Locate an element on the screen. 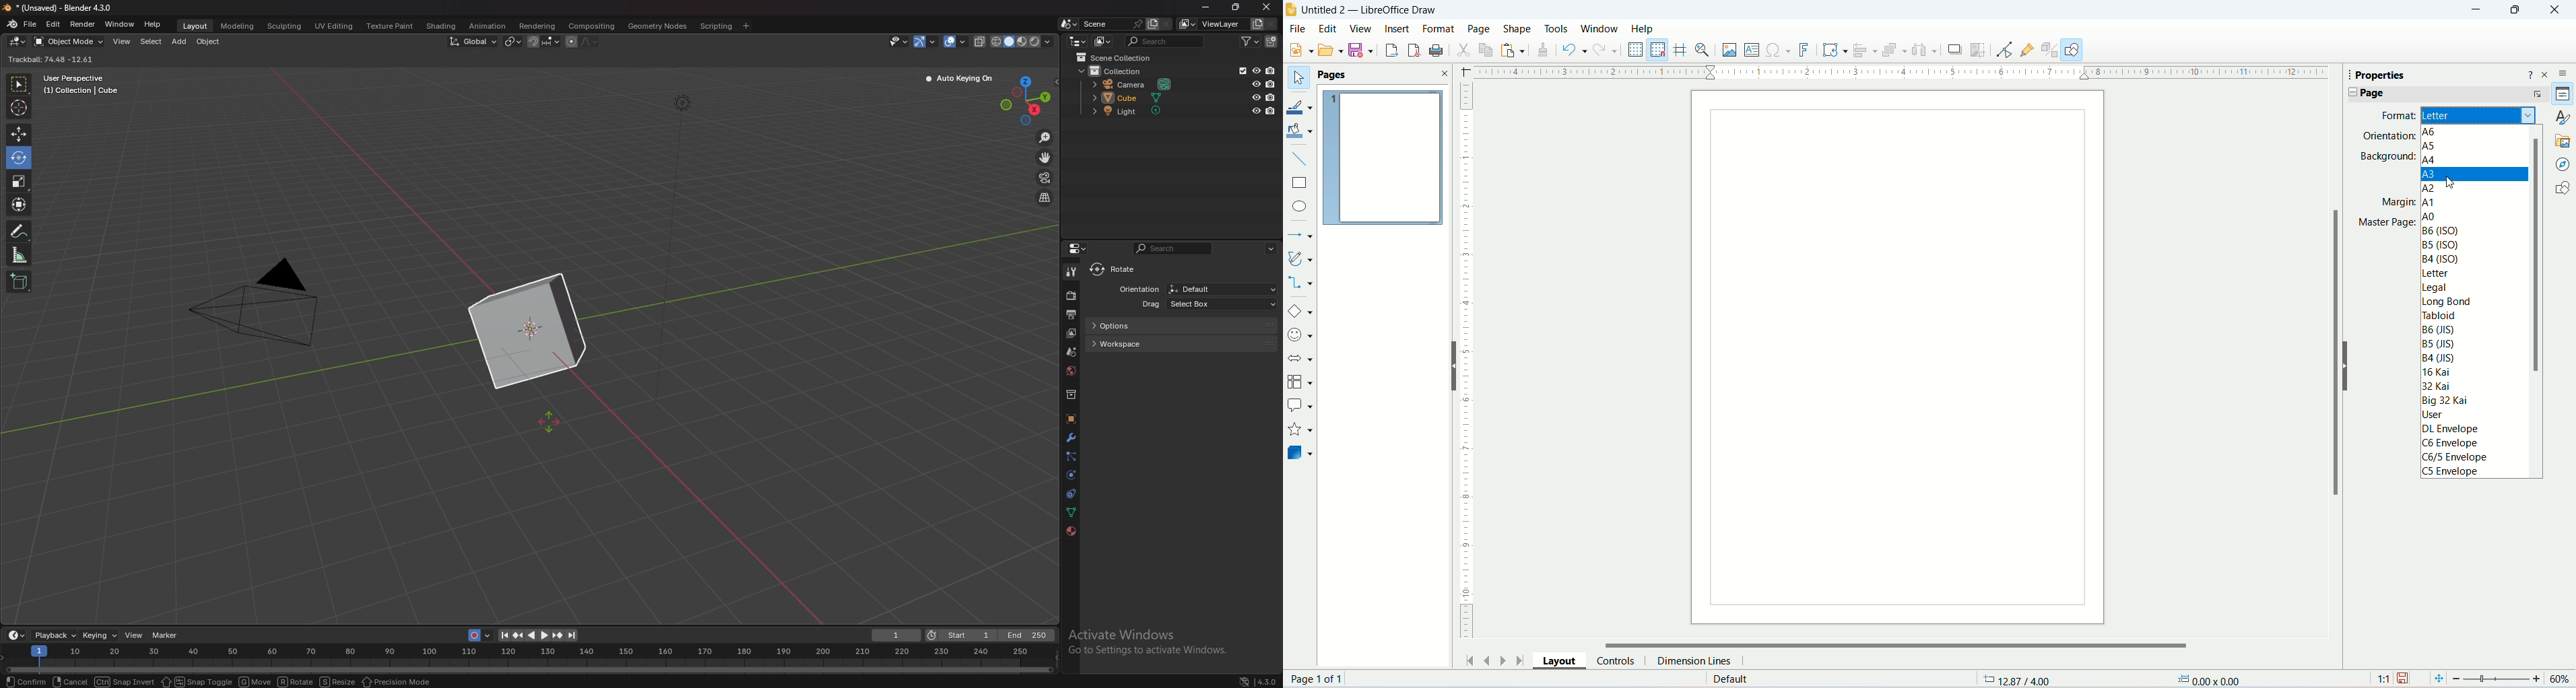 The image size is (2576, 700). keying is located at coordinates (100, 635).